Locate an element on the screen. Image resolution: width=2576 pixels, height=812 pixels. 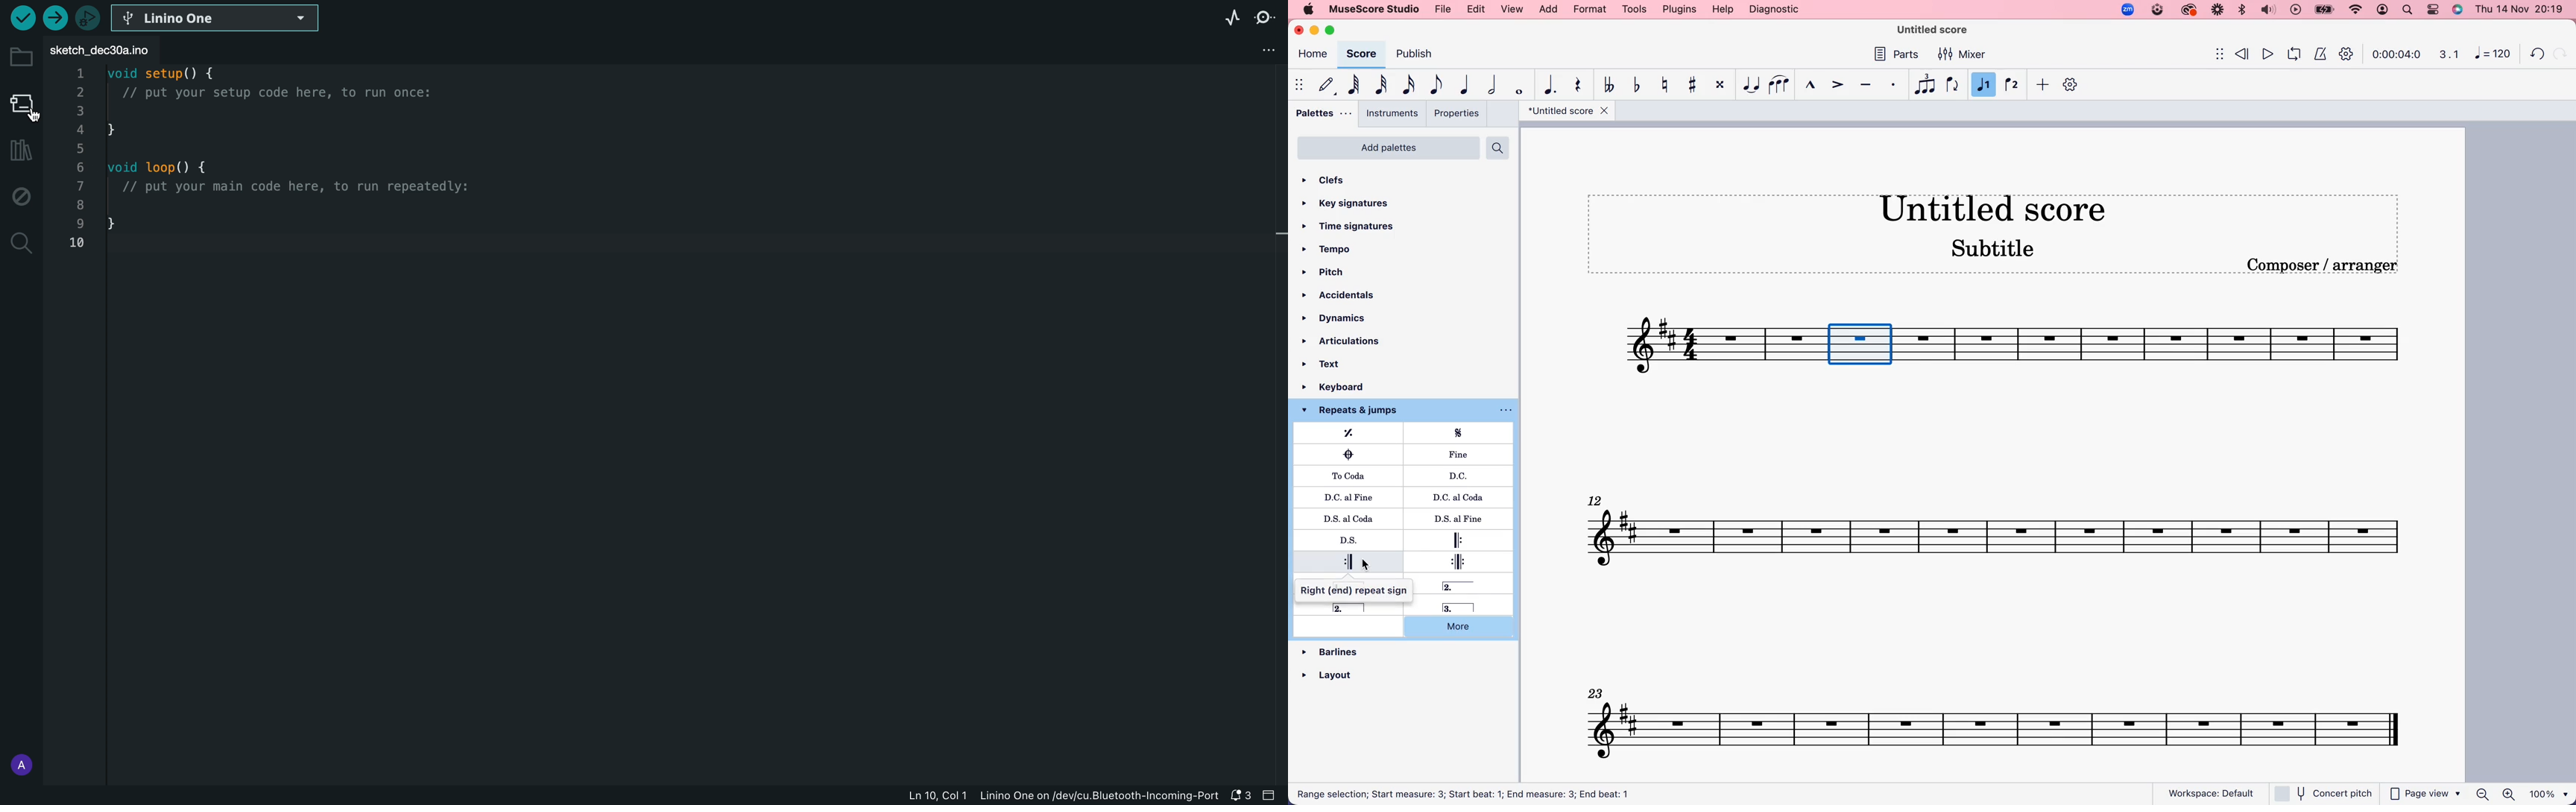
toggle sharp is located at coordinates (1696, 85).